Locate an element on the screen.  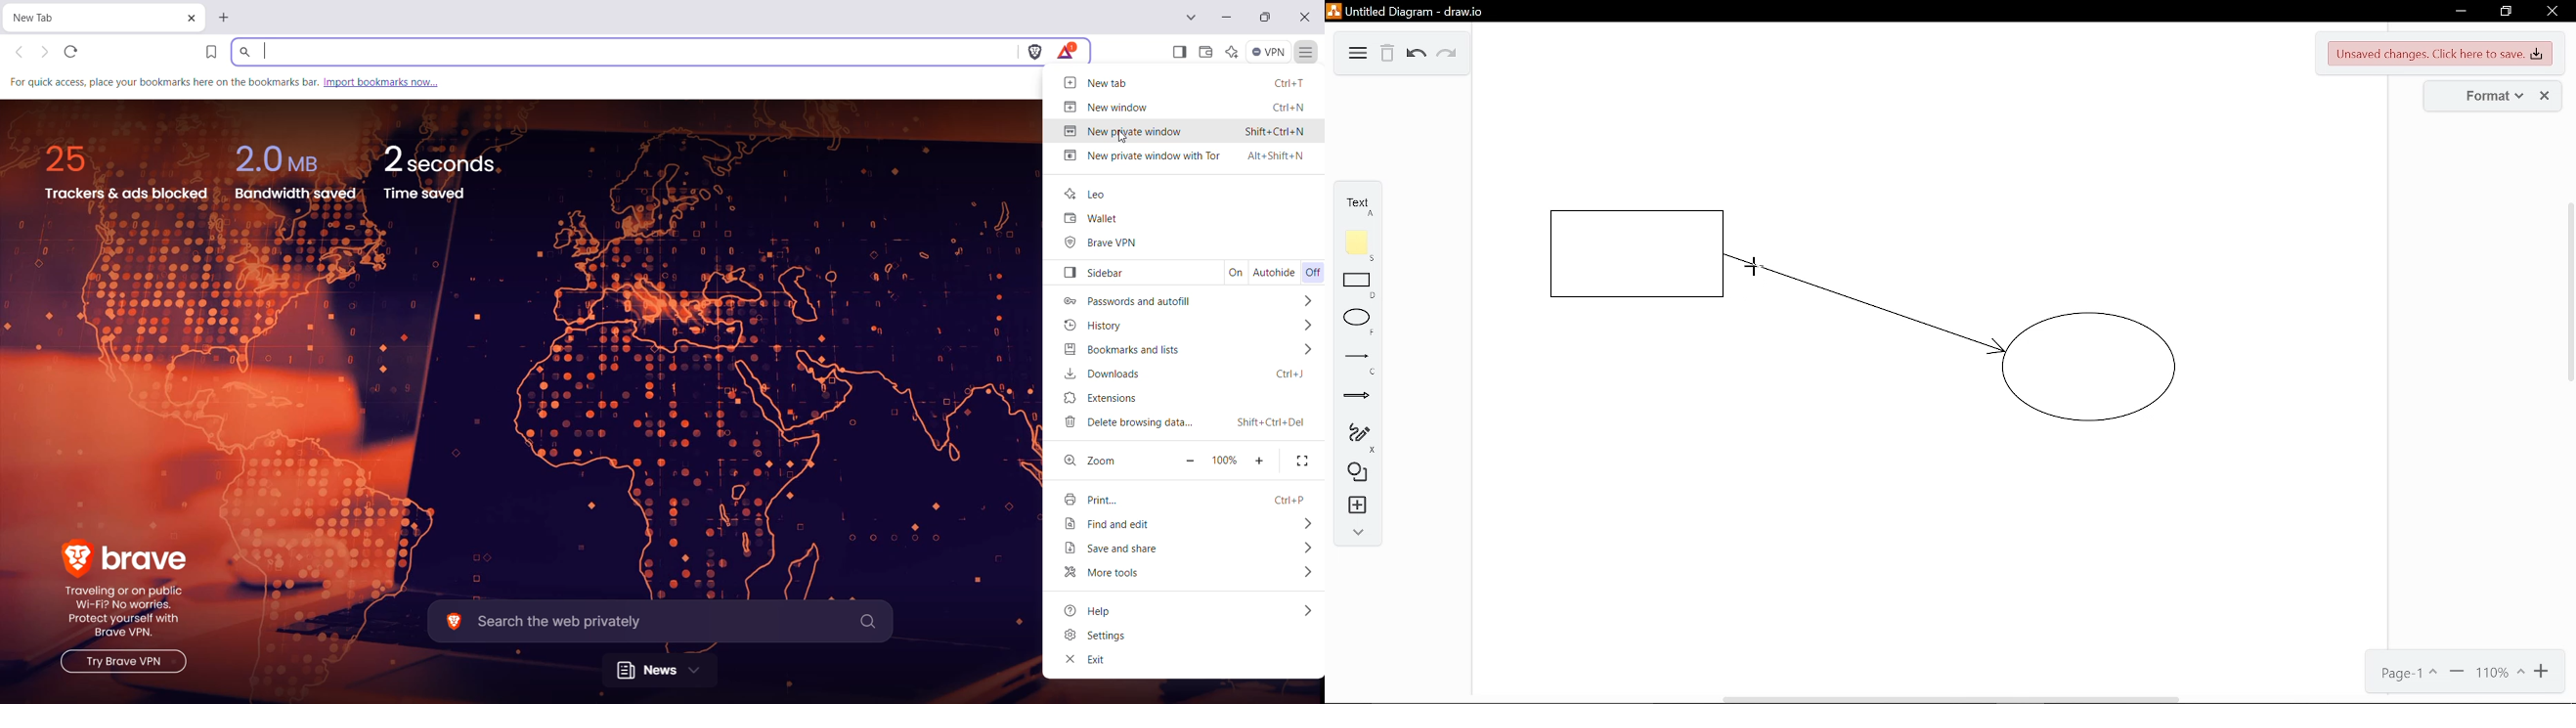
Circle shape is located at coordinates (2094, 372).